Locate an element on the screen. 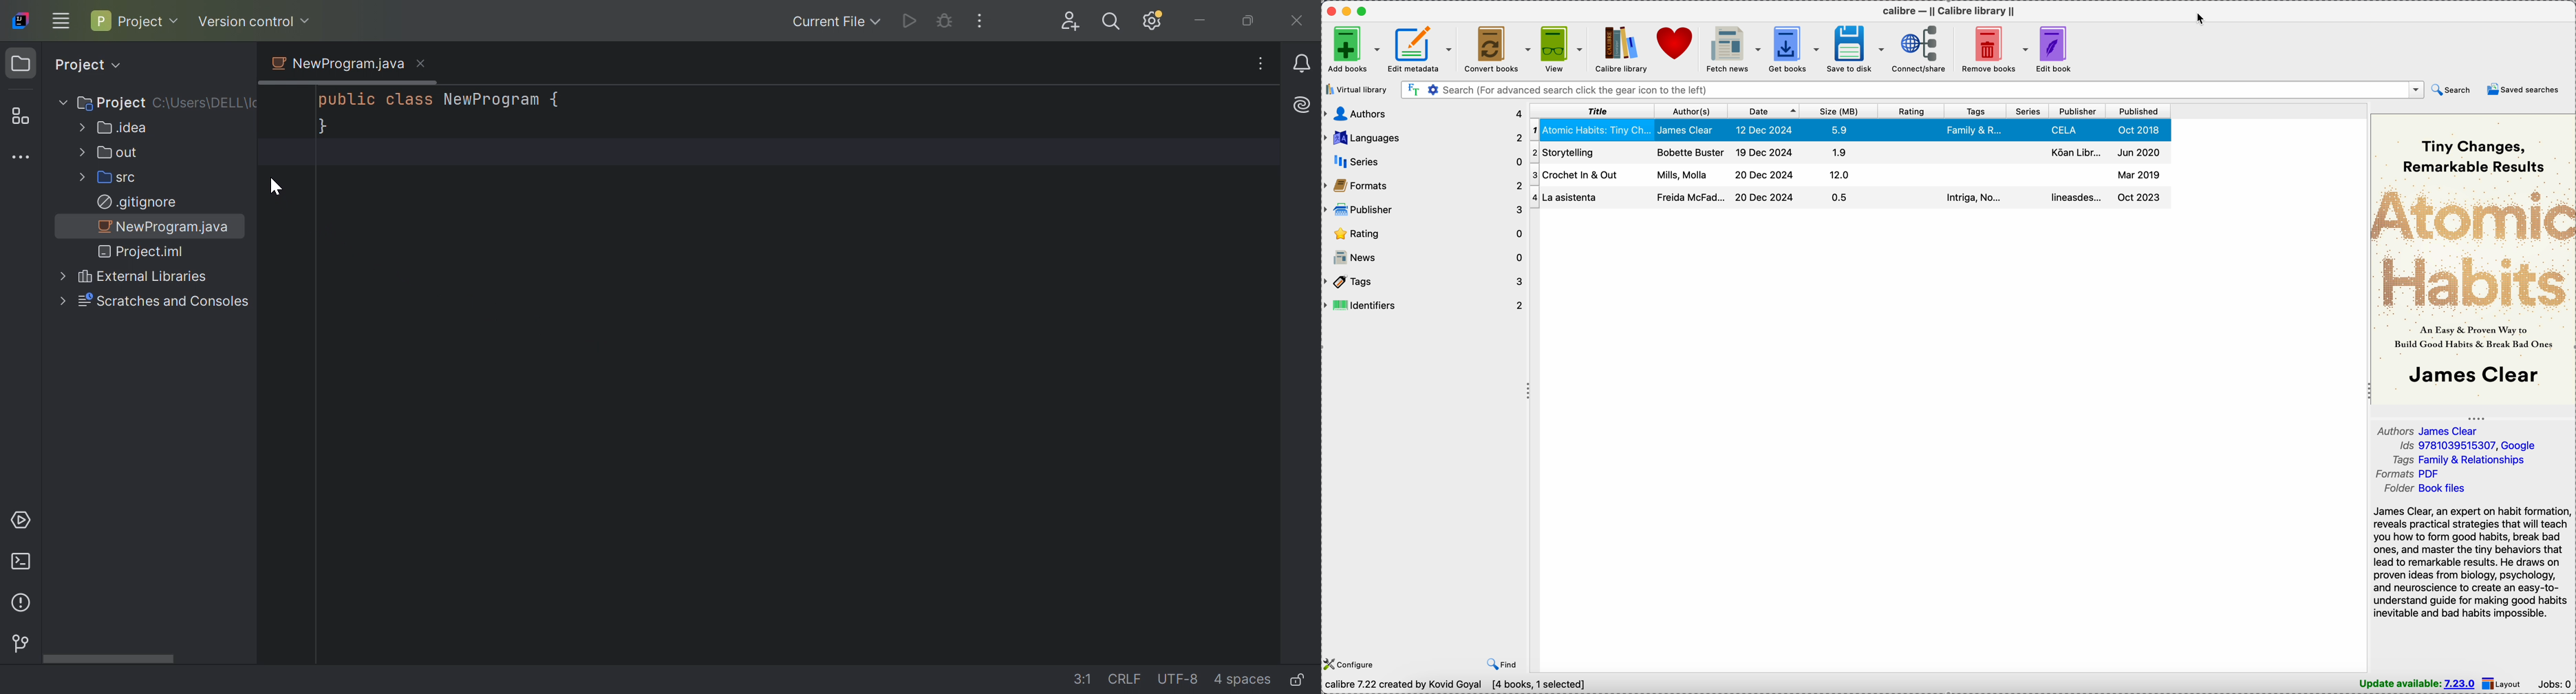 This screenshot has height=700, width=2576. La Asistentaa book details is located at coordinates (1845, 175).